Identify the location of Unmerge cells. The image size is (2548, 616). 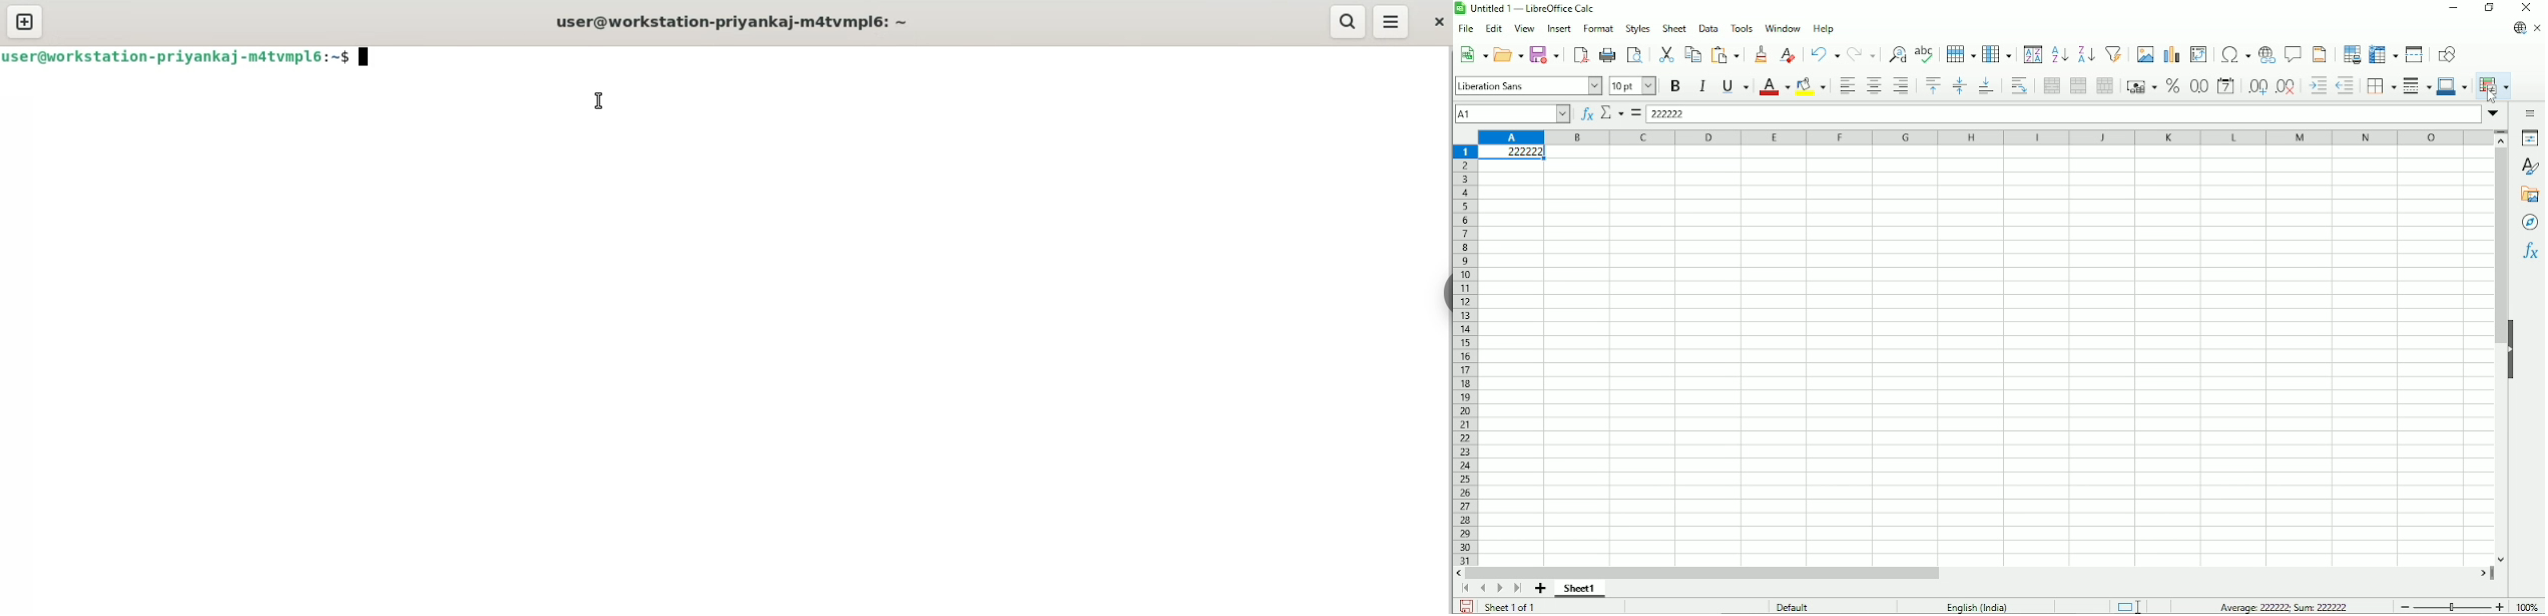
(2105, 85).